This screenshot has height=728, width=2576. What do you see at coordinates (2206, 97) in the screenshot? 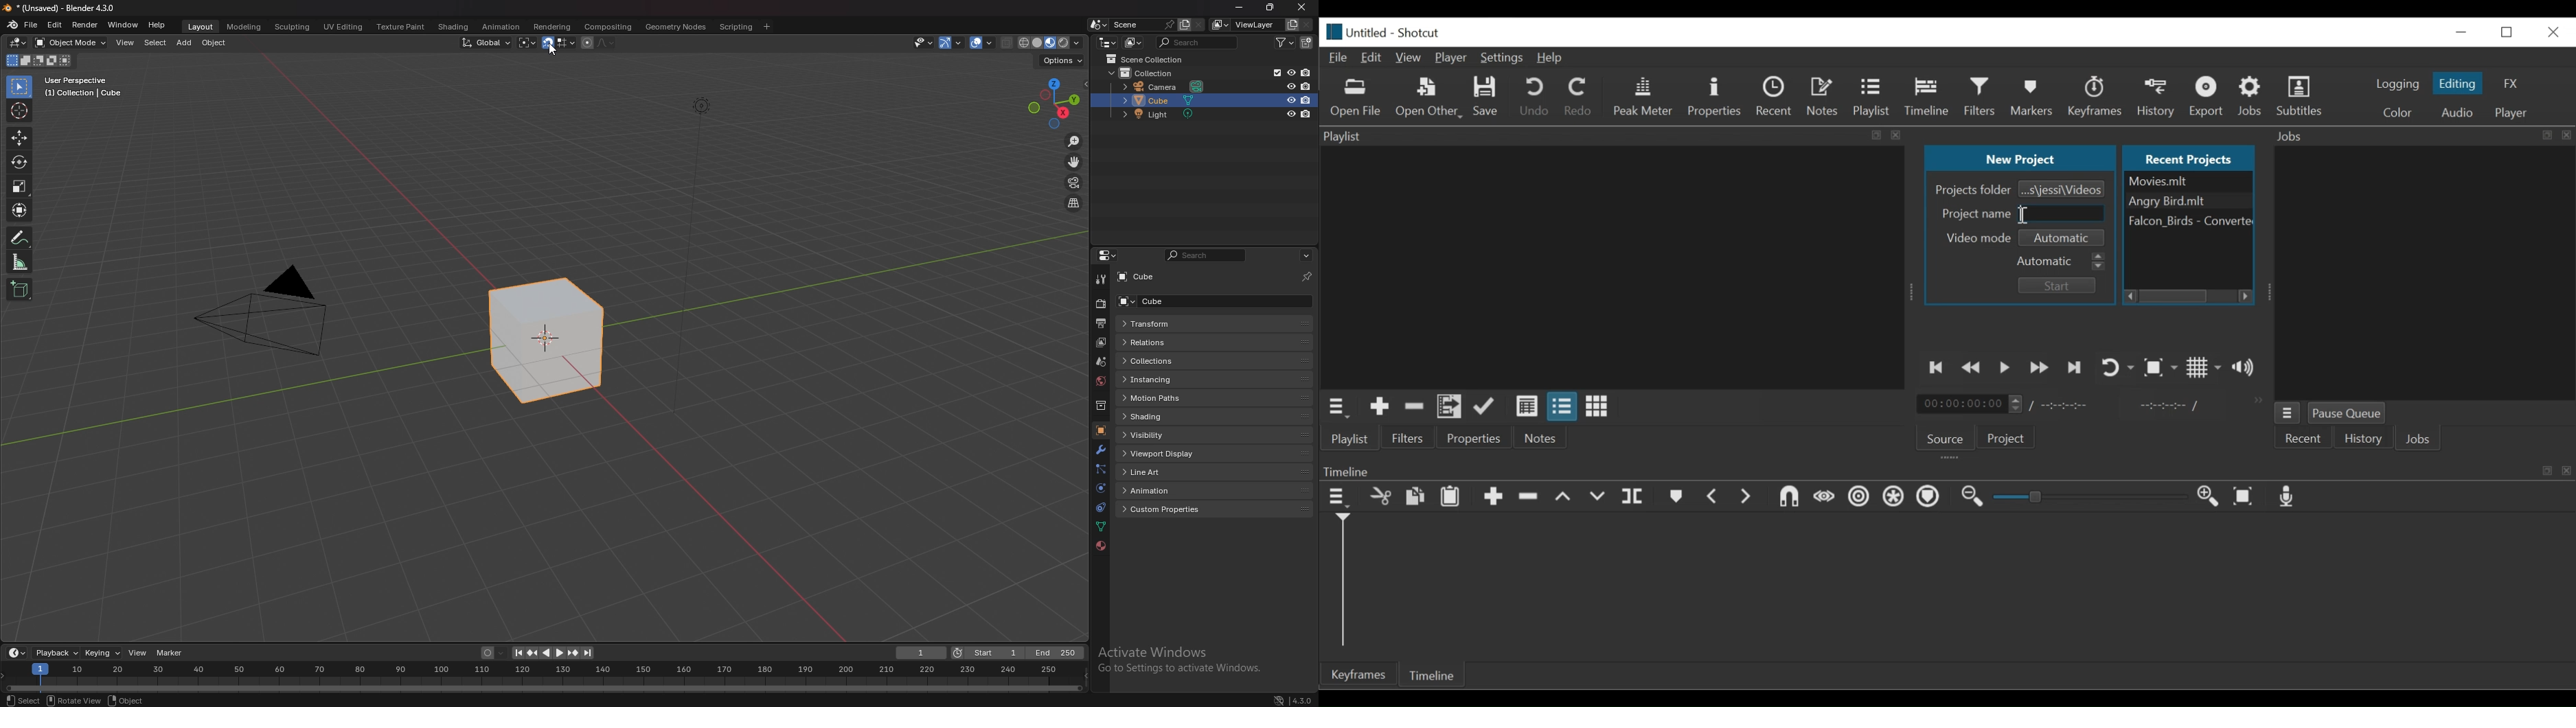
I see `Export` at bounding box center [2206, 97].